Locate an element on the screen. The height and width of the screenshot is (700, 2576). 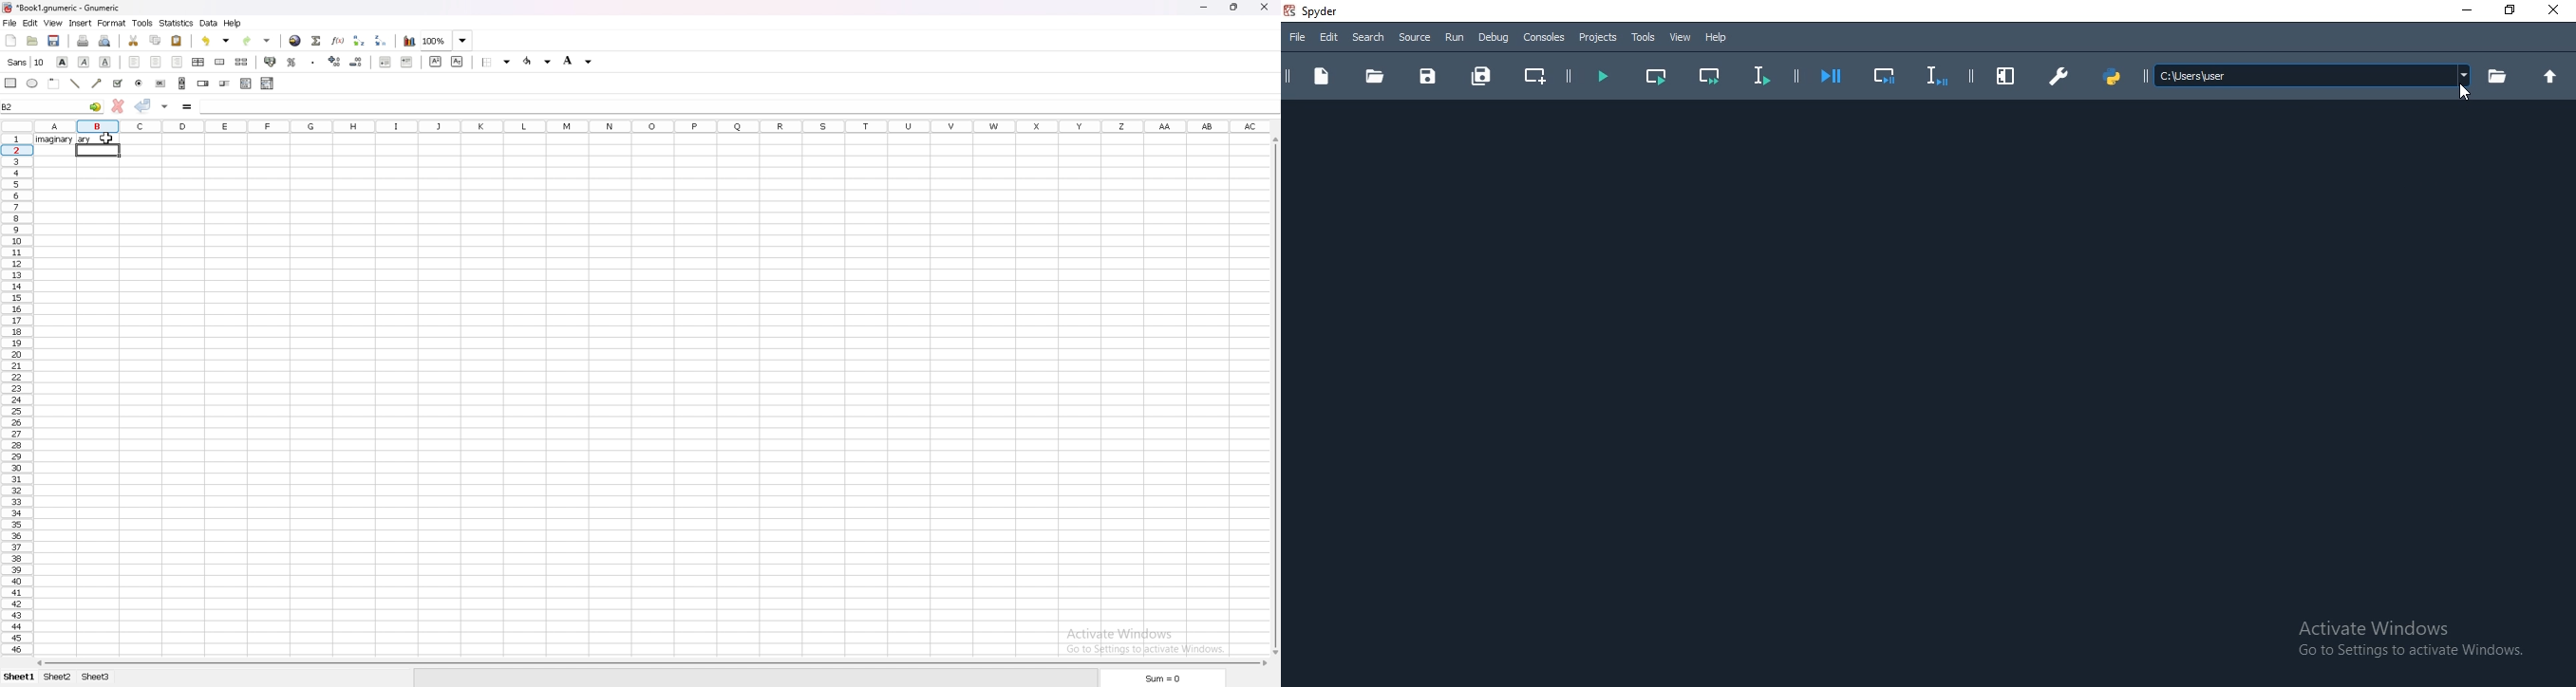
centre is located at coordinates (155, 61).